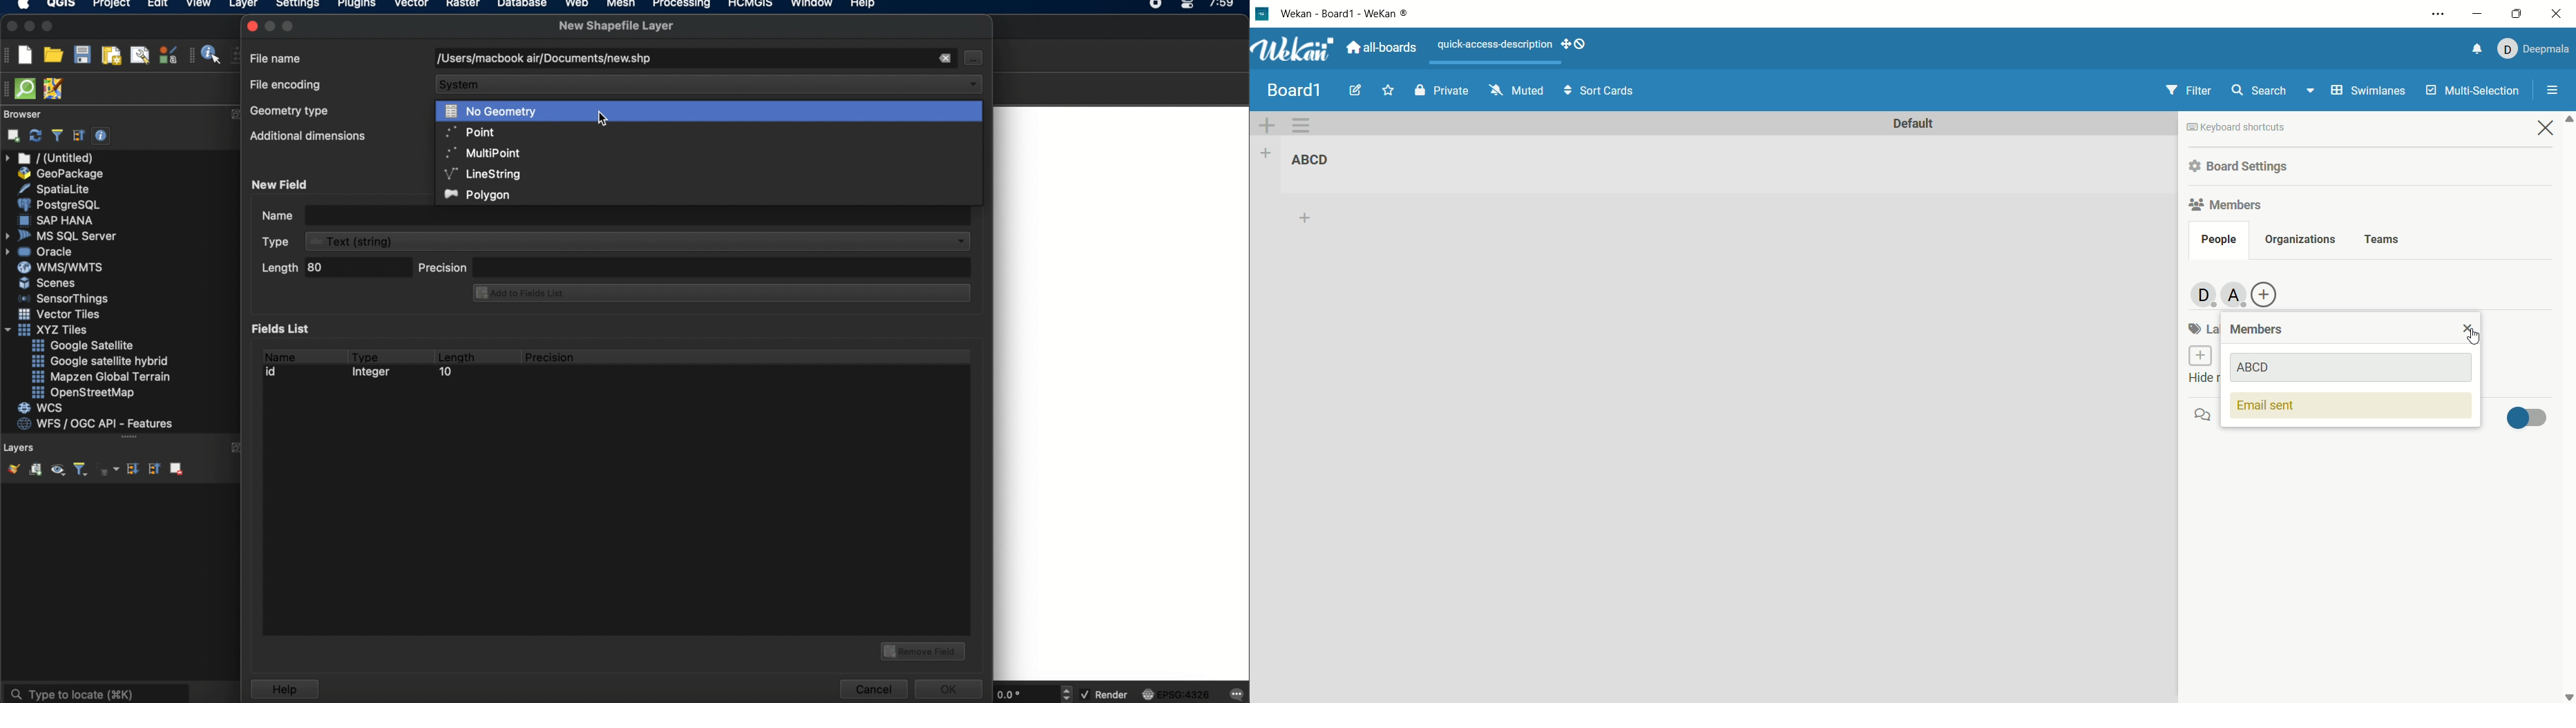 Image resolution: width=2576 pixels, height=728 pixels. Describe the element at coordinates (542, 59) in the screenshot. I see `file name, type, location` at that location.